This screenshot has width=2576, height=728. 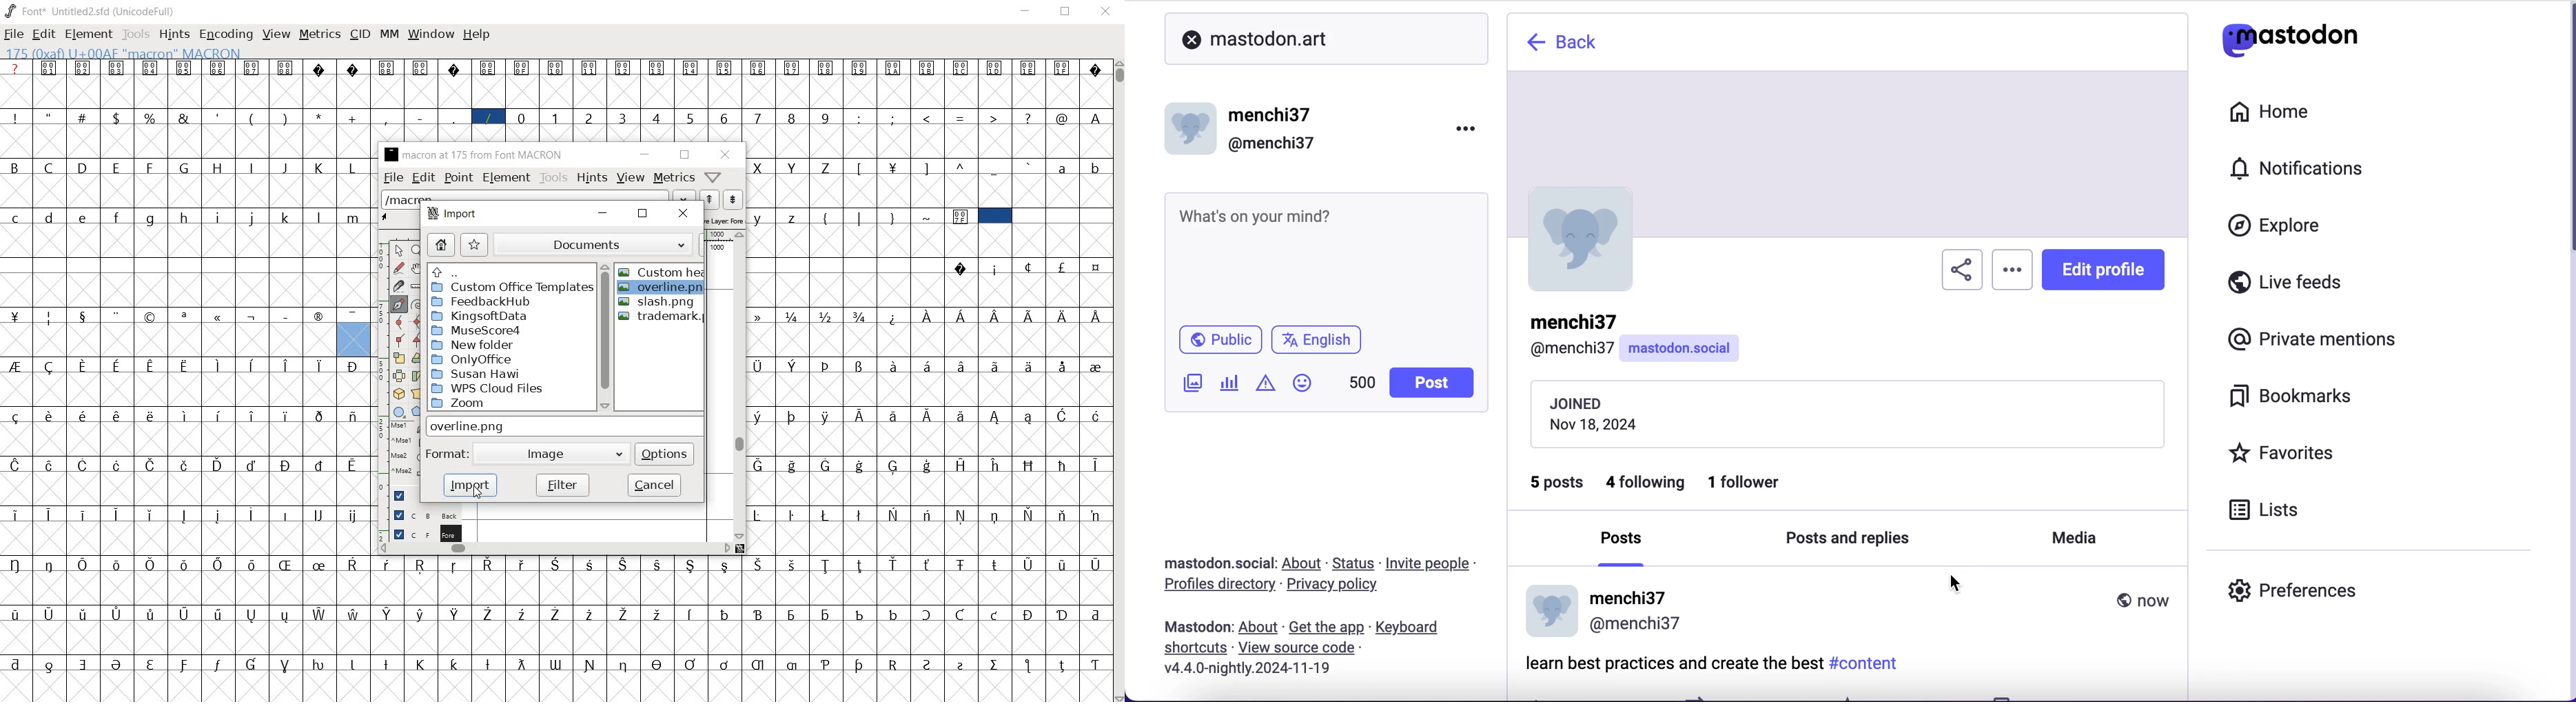 What do you see at coordinates (475, 244) in the screenshot?
I see `bookmark` at bounding box center [475, 244].